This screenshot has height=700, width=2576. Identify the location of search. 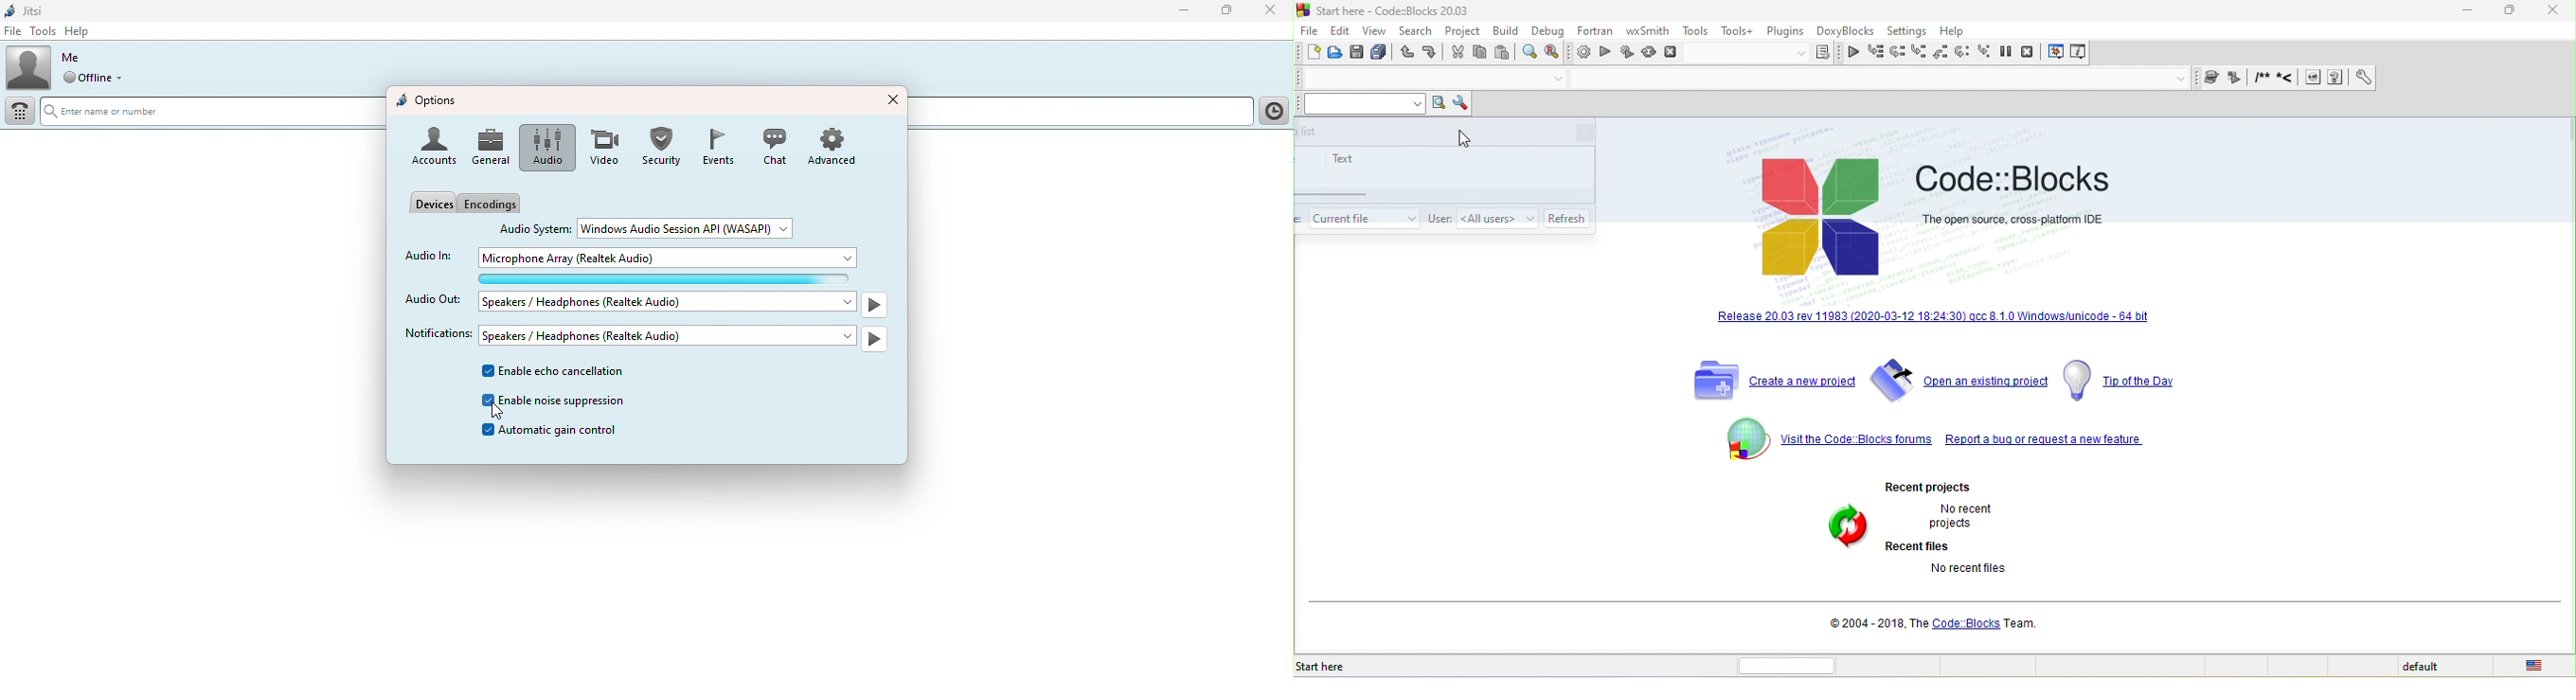
(1416, 33).